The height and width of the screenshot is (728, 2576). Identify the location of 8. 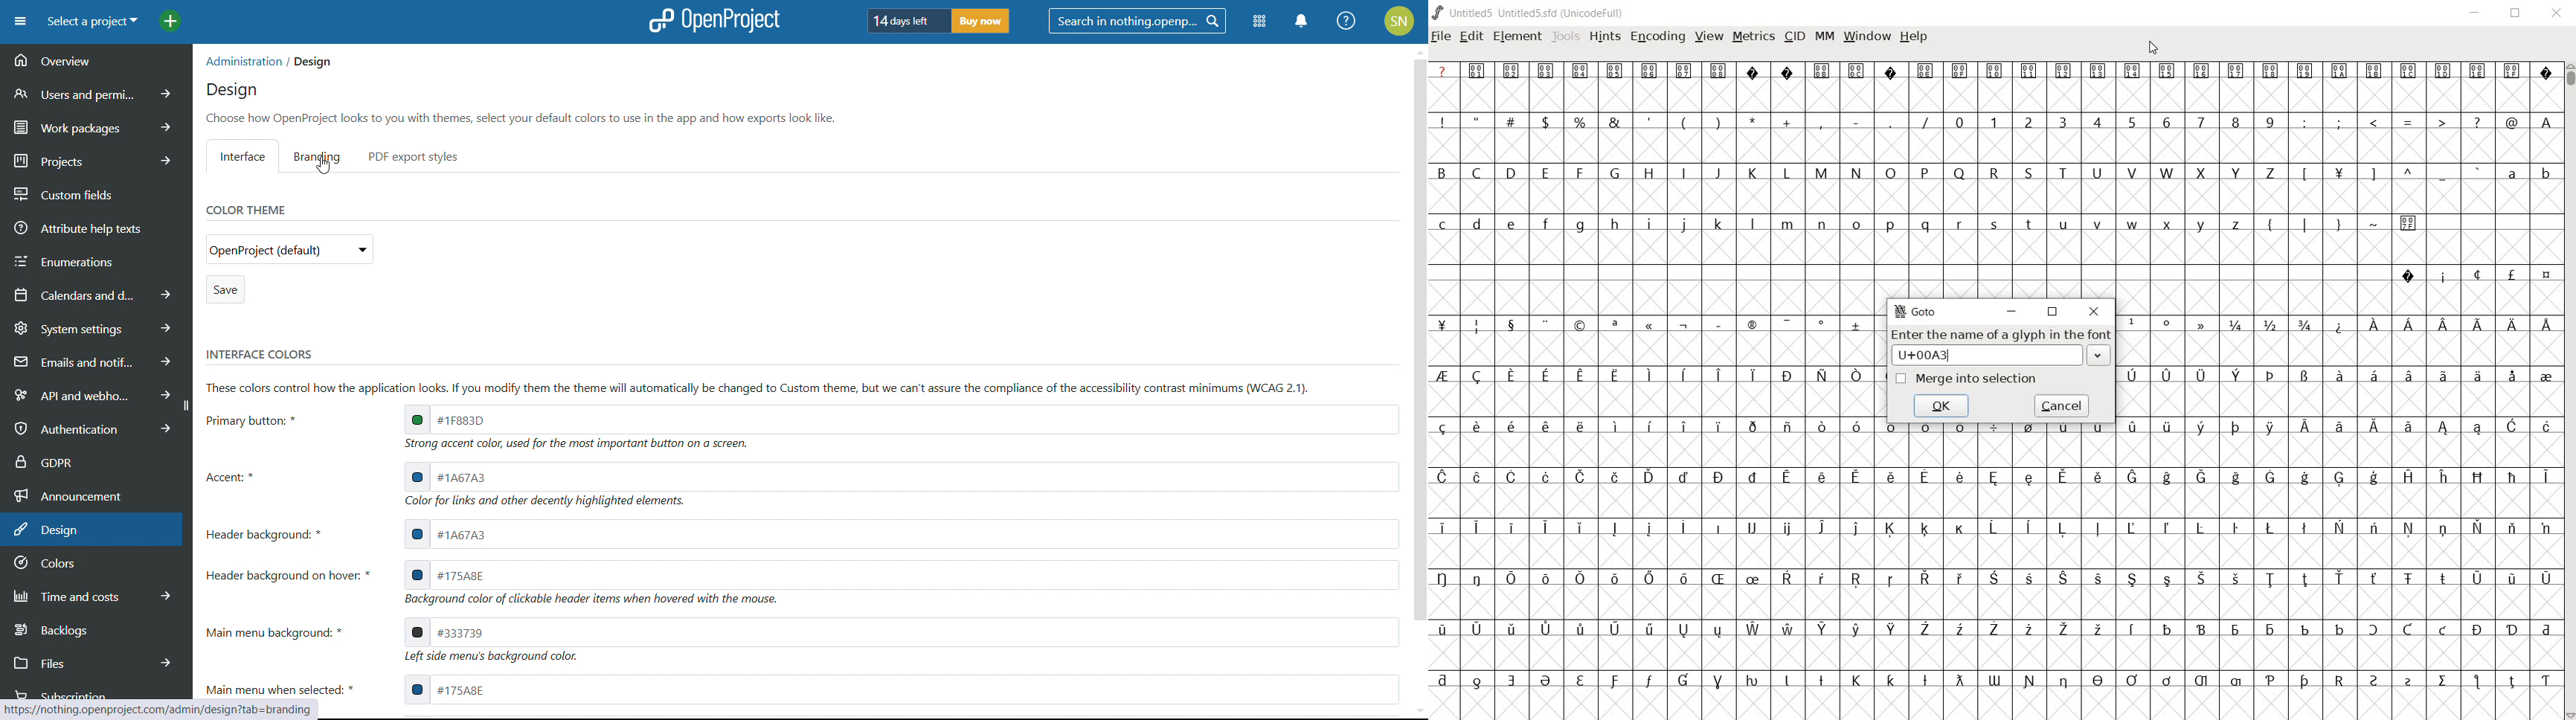
(2235, 123).